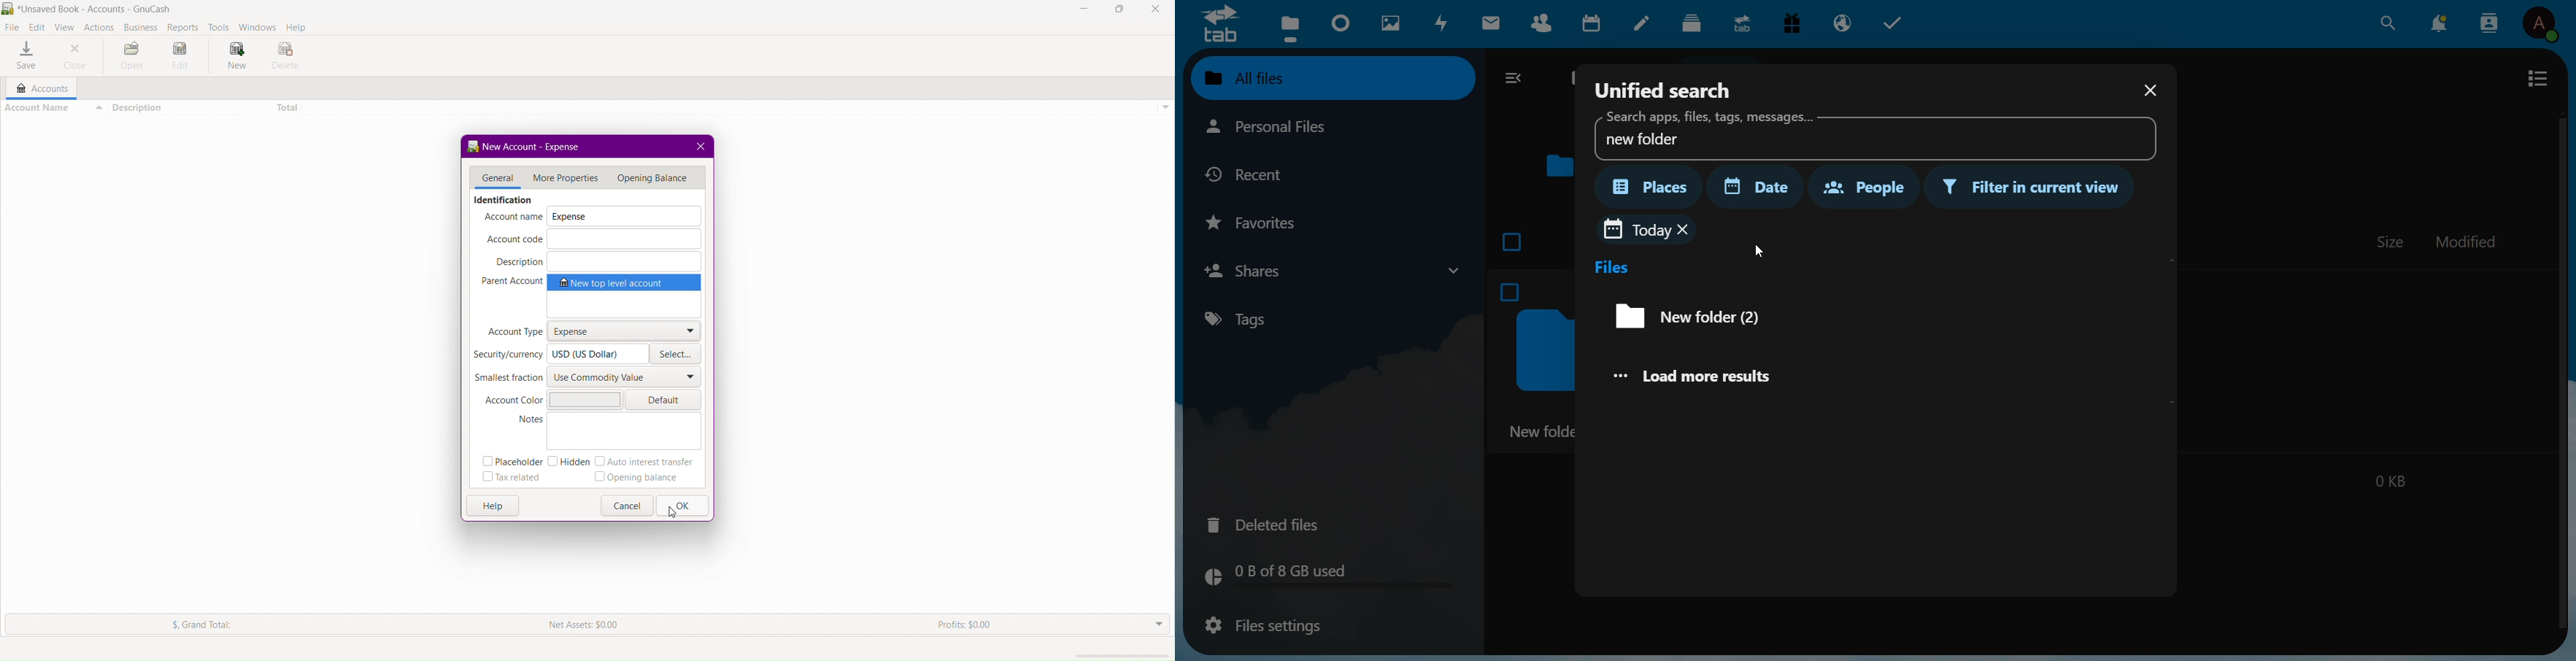  I want to click on personal, so click(1298, 128).